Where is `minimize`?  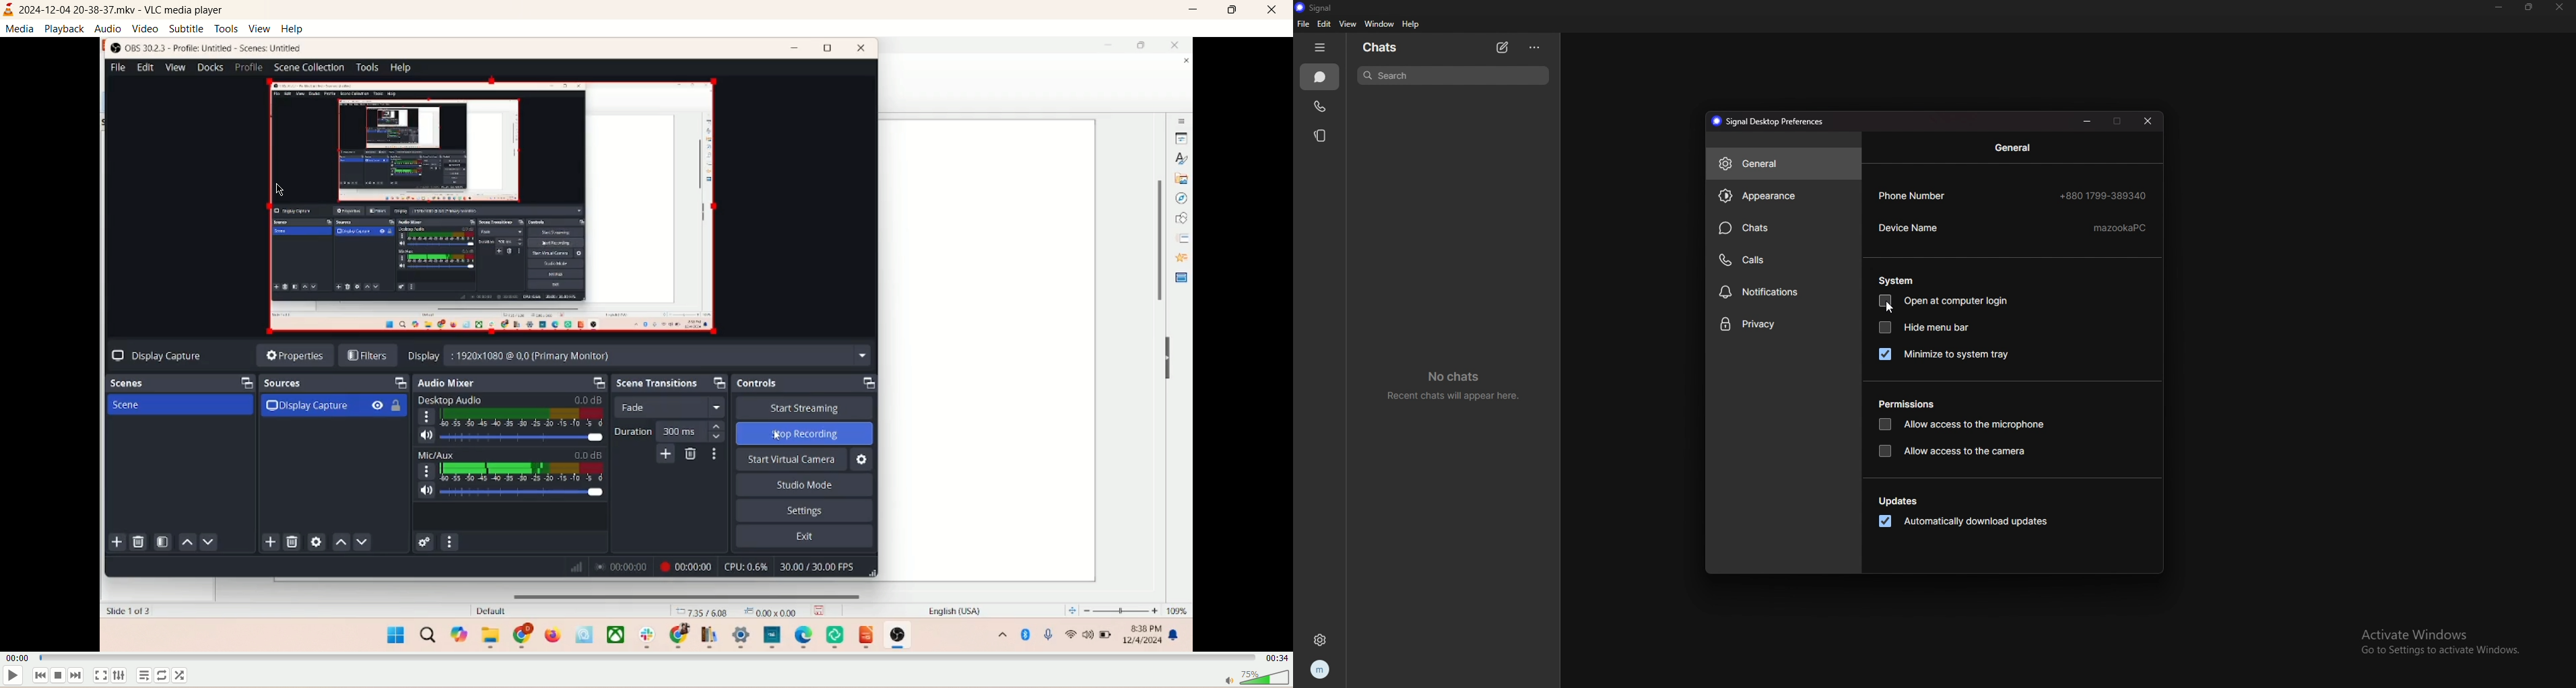 minimize is located at coordinates (1193, 10).